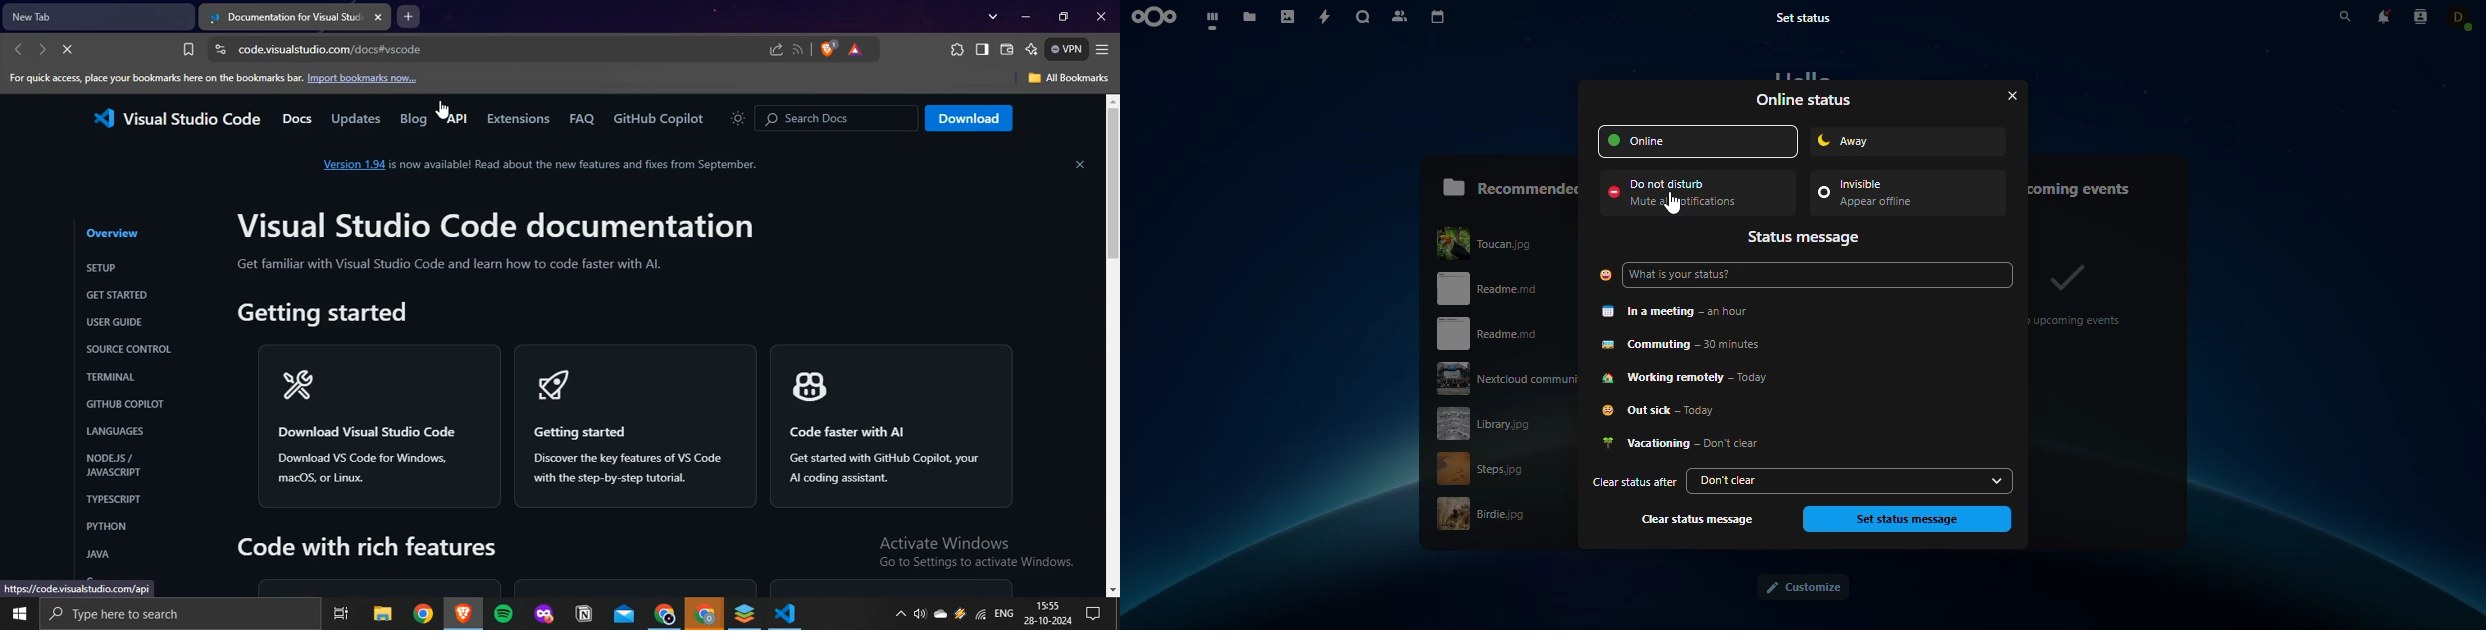 The height and width of the screenshot is (644, 2492). What do you see at coordinates (1806, 100) in the screenshot?
I see `online status` at bounding box center [1806, 100].